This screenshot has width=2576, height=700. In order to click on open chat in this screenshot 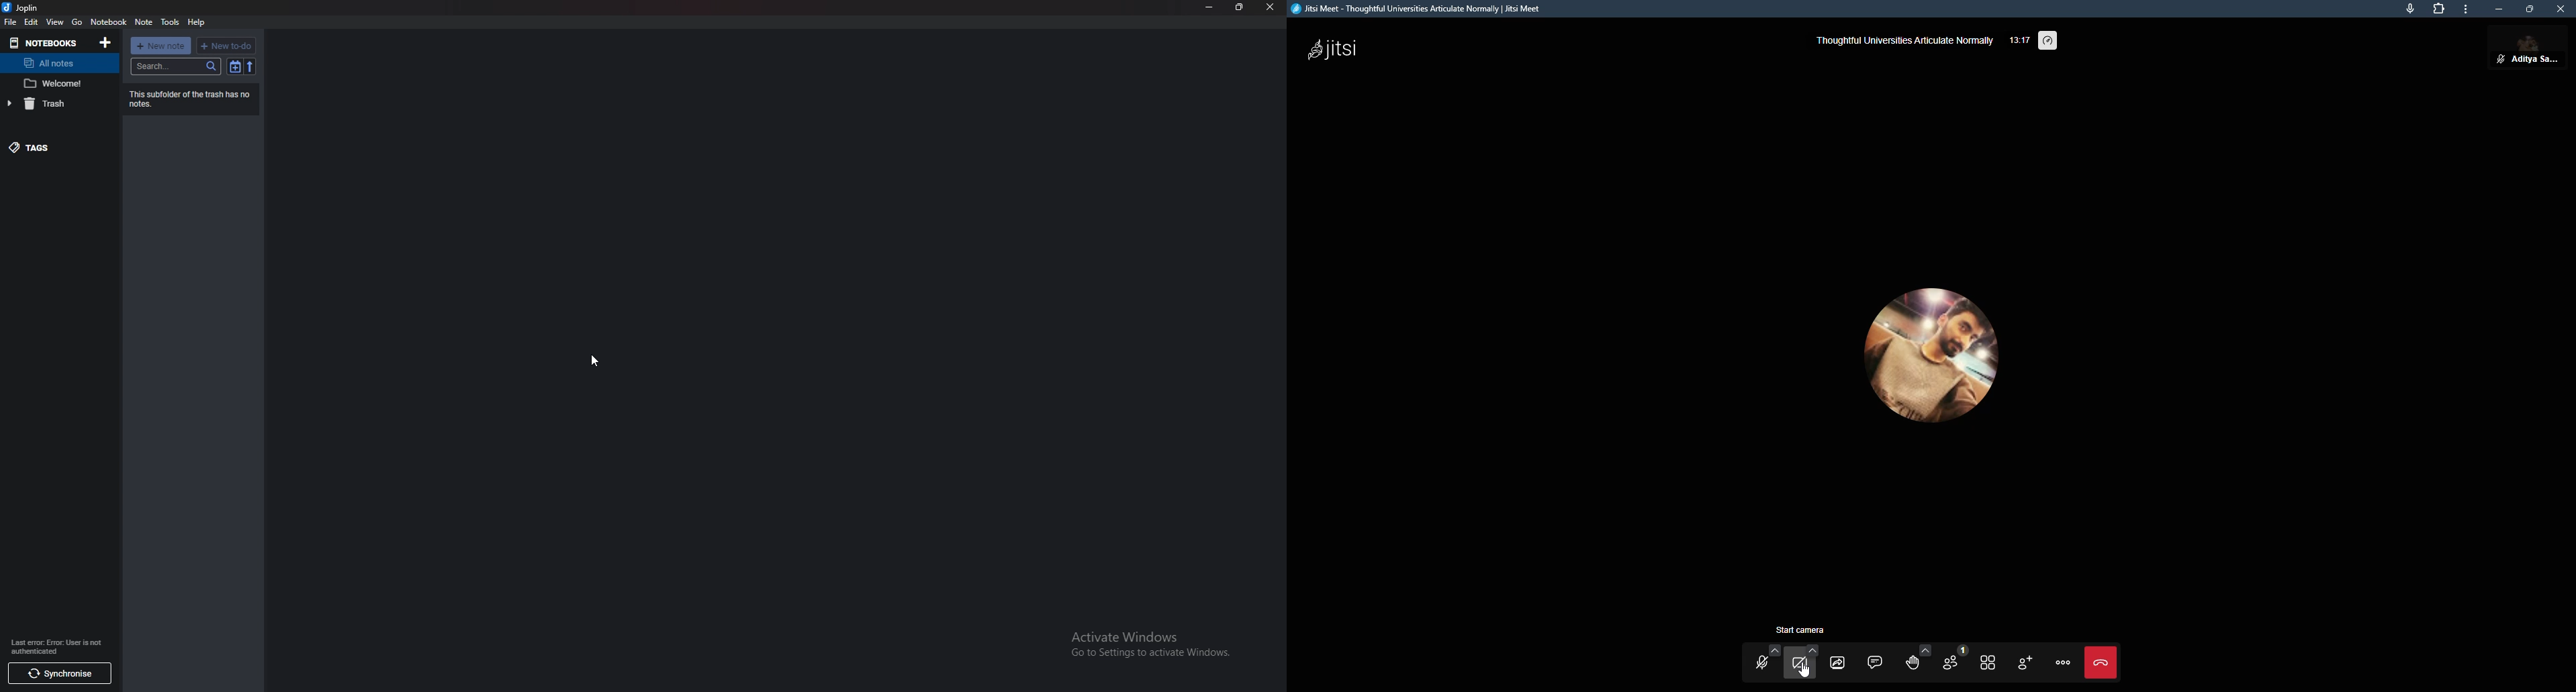, I will do `click(1876, 660)`.